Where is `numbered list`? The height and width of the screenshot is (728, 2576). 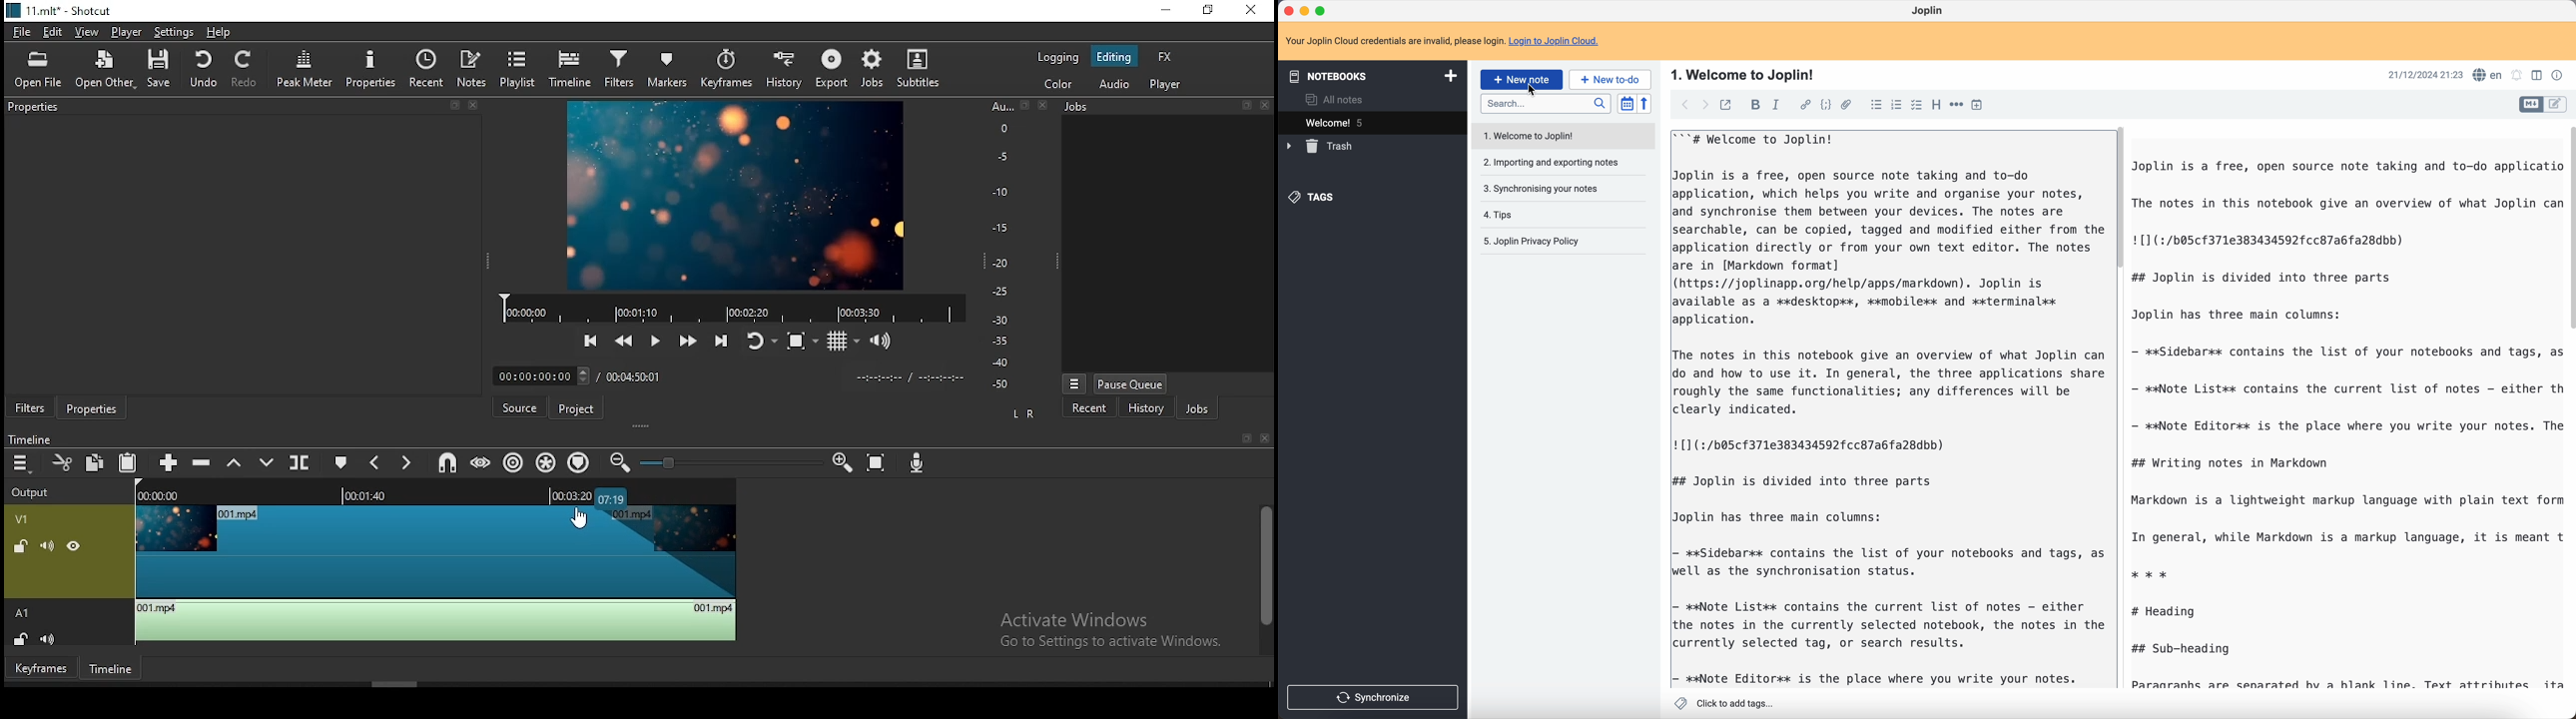 numbered list is located at coordinates (1898, 104).